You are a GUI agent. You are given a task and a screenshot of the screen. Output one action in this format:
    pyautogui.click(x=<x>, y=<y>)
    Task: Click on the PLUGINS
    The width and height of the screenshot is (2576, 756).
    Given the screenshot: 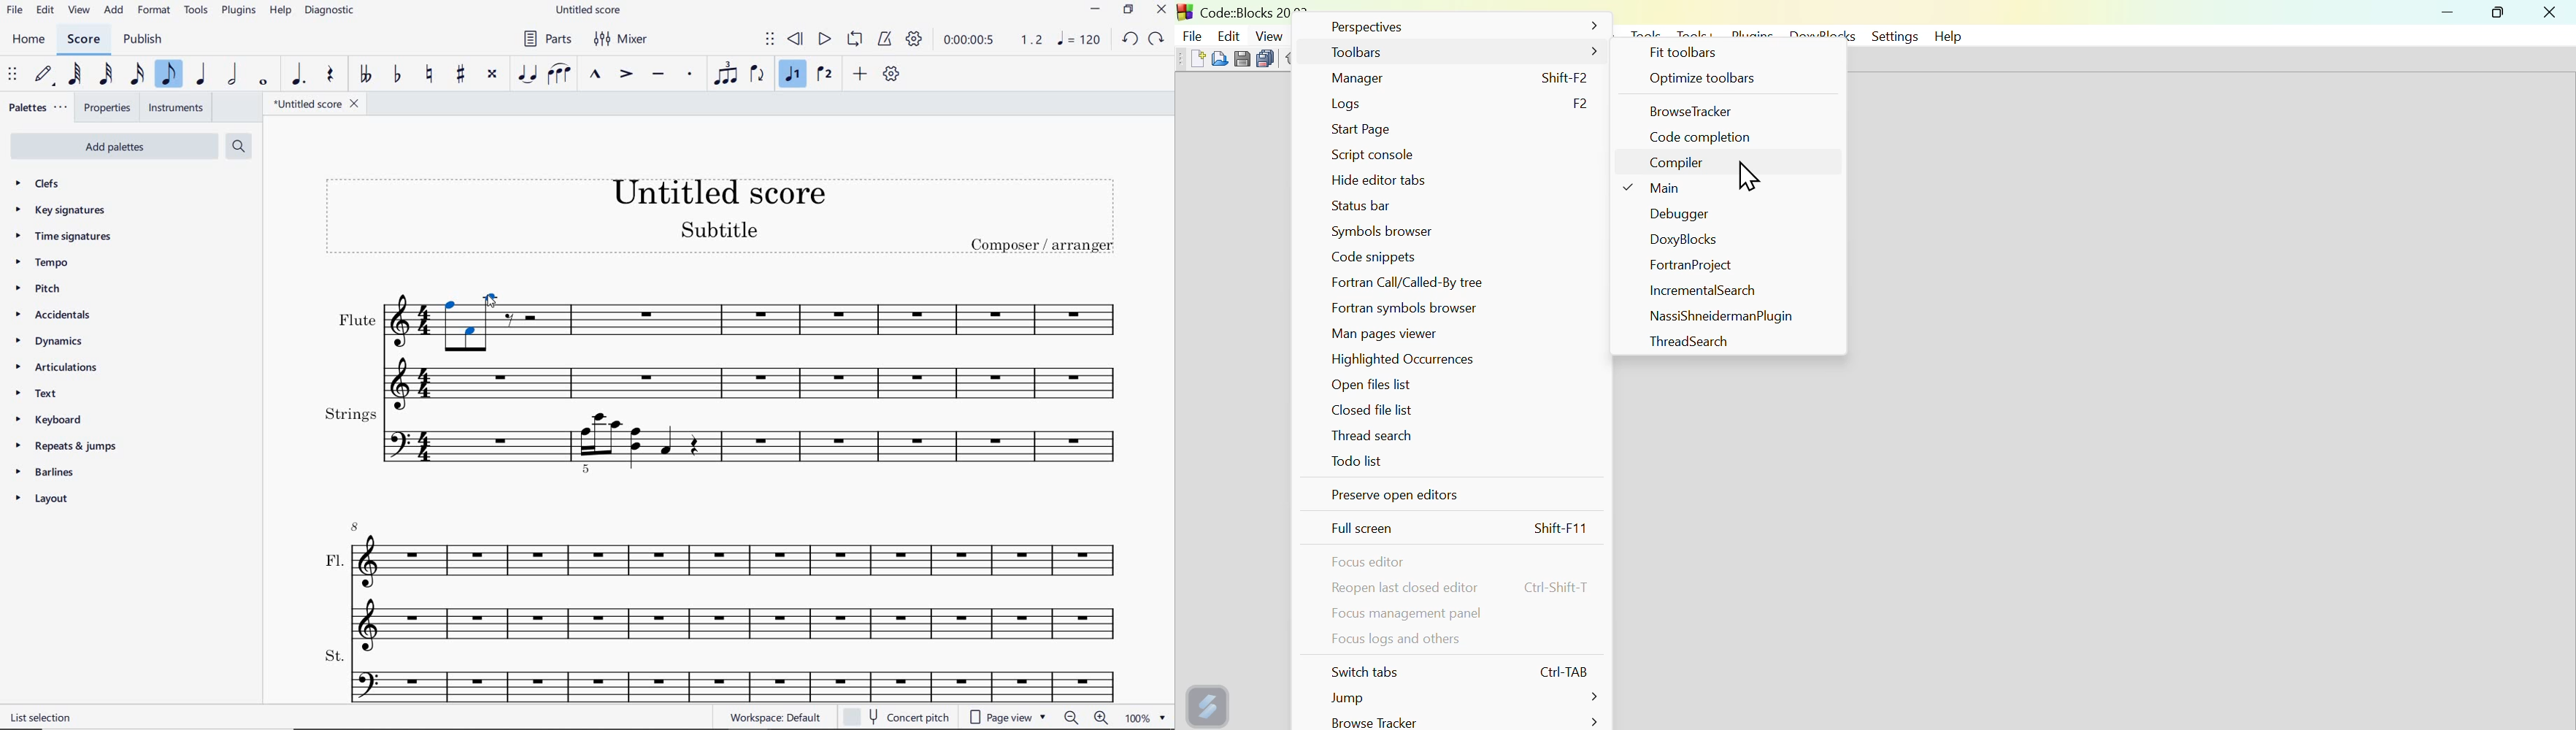 What is the action you would take?
    pyautogui.click(x=240, y=12)
    